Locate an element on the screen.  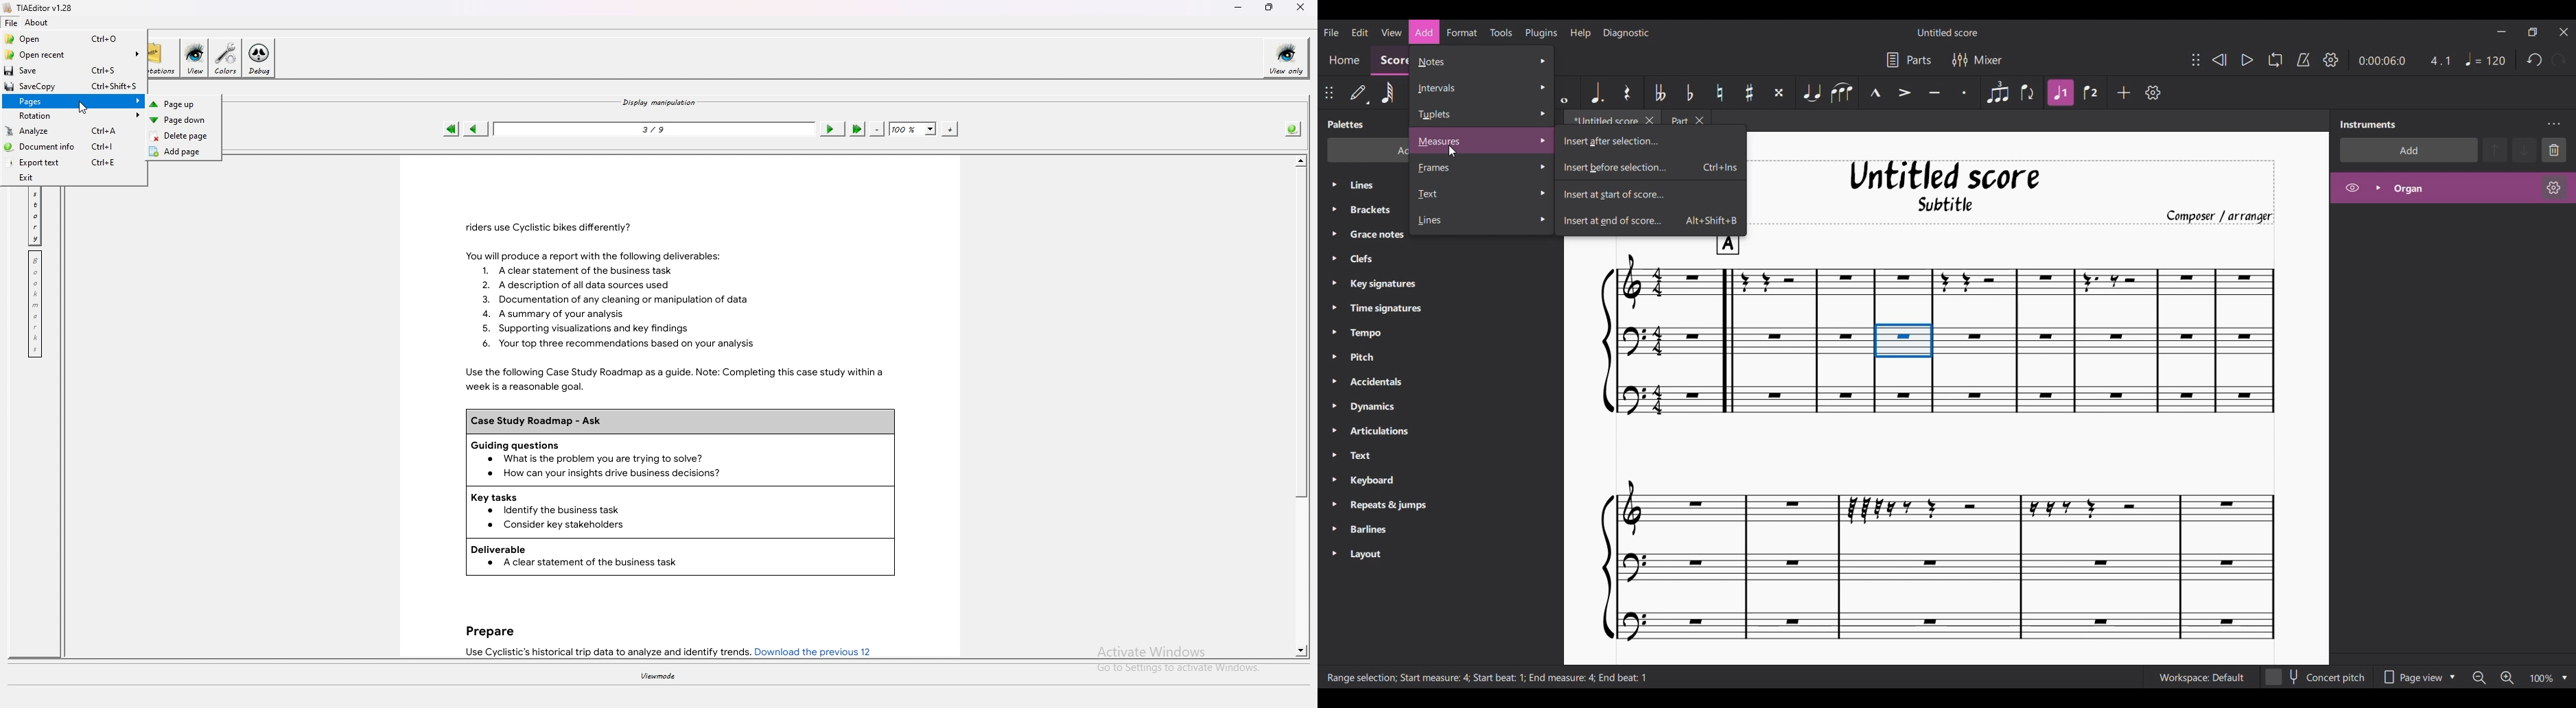
Tuplet options is located at coordinates (1481, 115).